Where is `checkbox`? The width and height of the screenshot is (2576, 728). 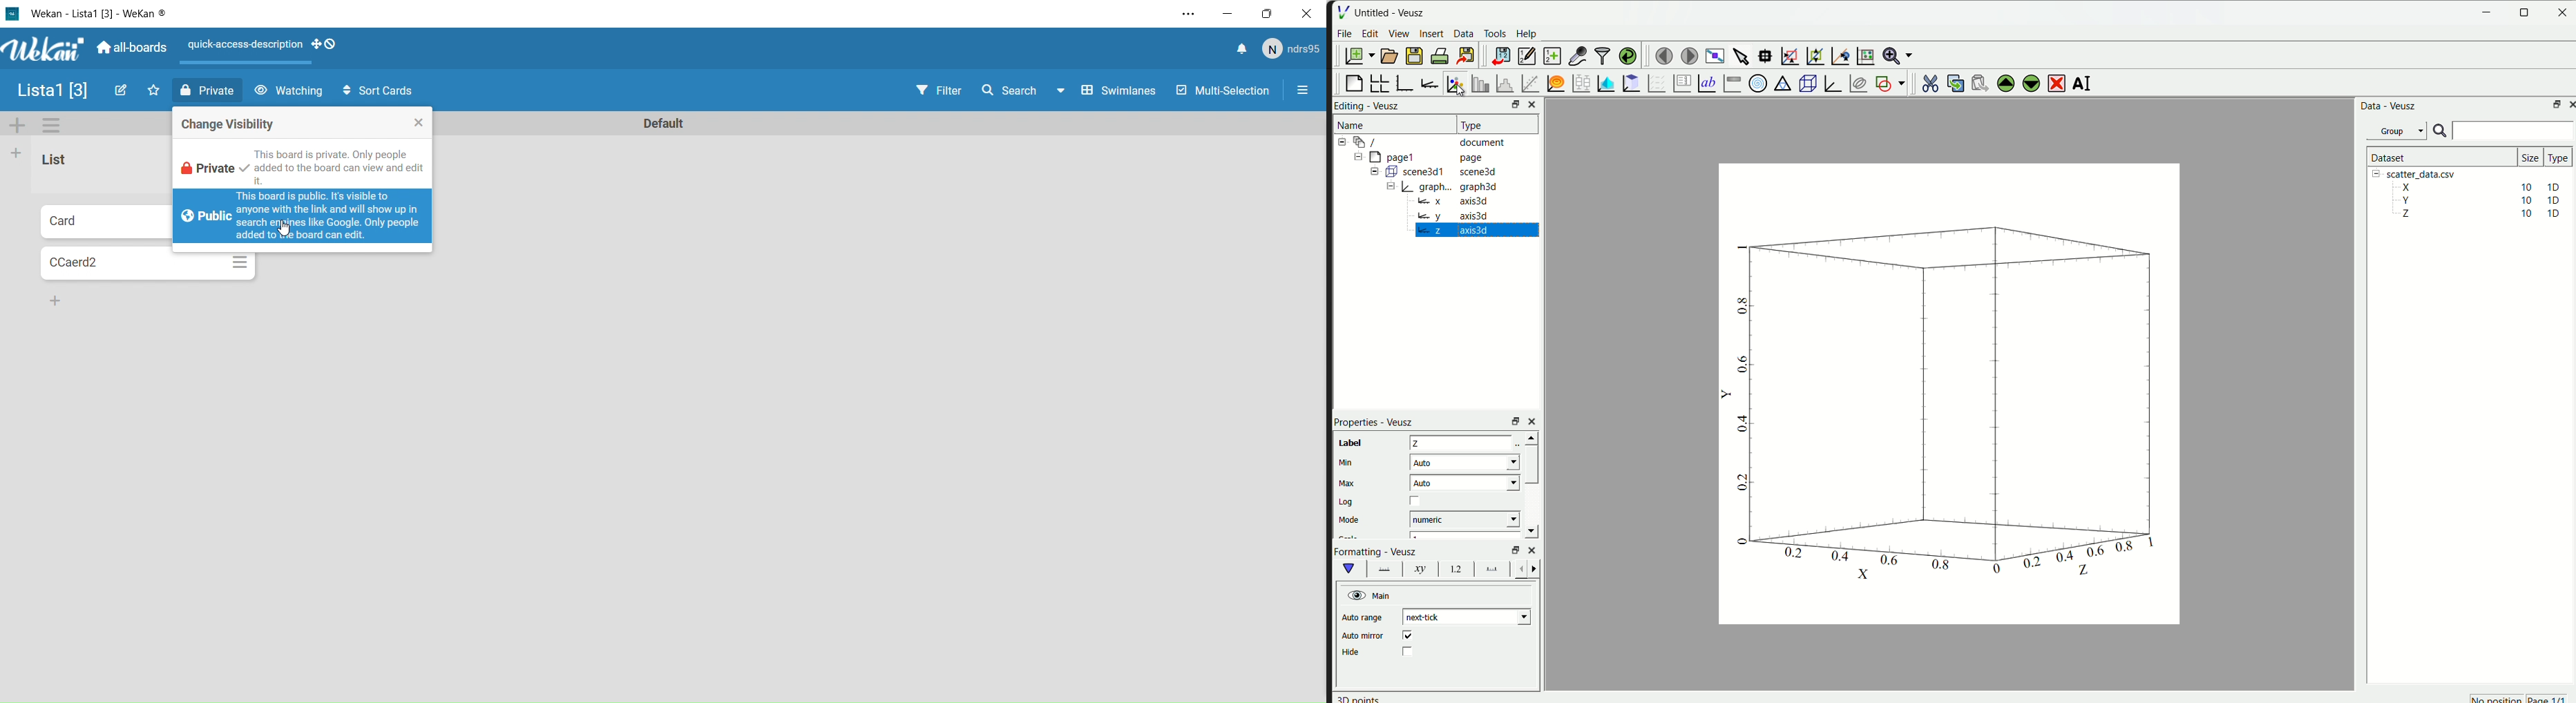 checkbox is located at coordinates (1411, 637).